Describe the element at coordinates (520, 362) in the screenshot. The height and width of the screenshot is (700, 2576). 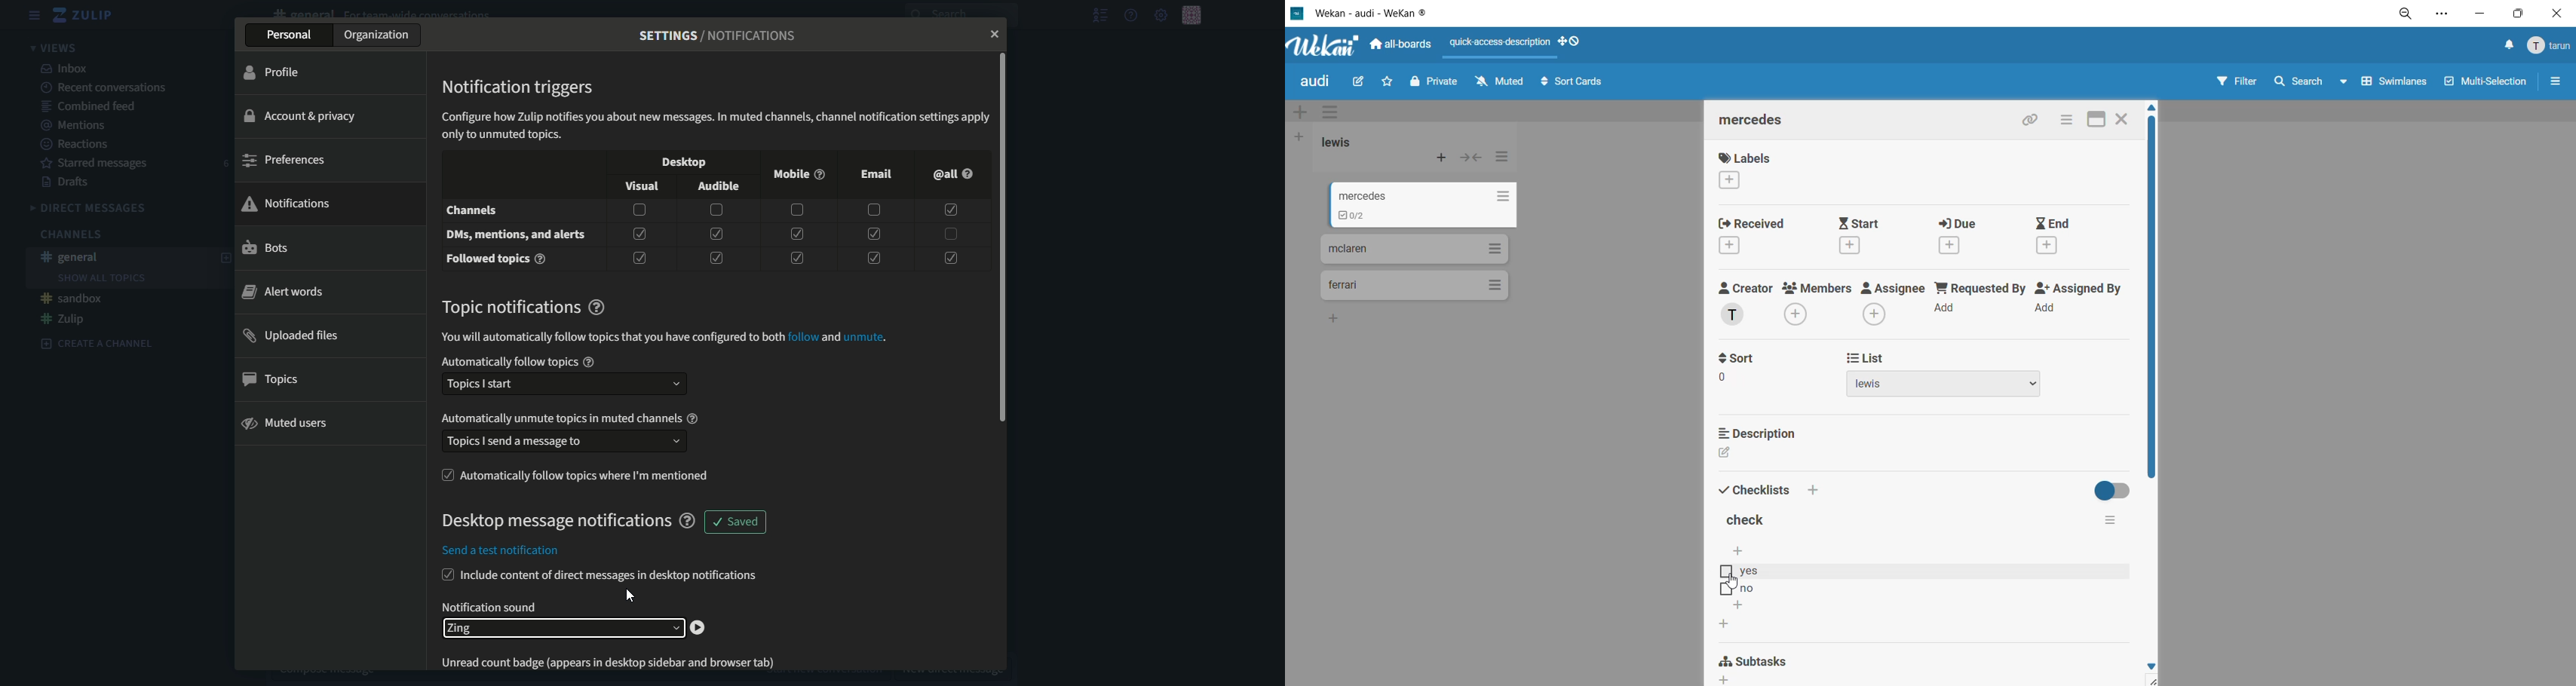
I see `text` at that location.